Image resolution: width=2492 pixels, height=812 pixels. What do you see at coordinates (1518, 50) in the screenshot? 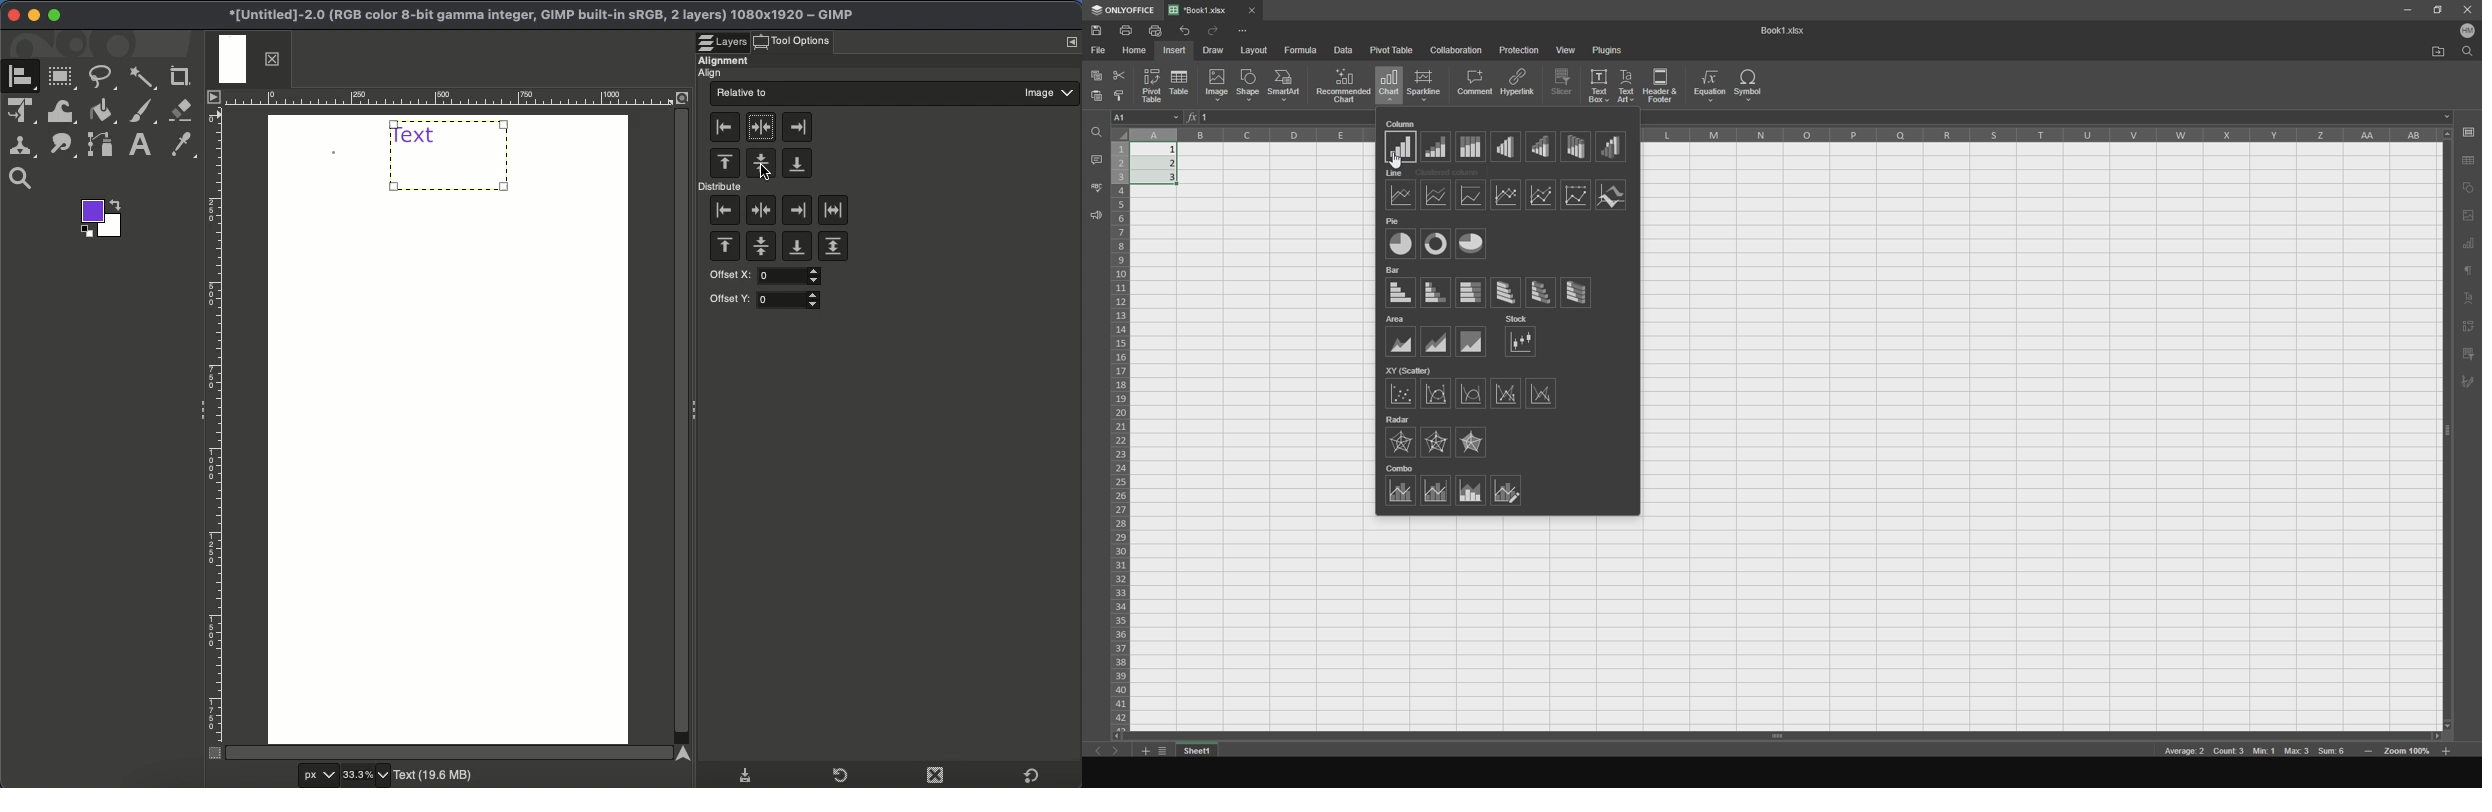
I see `protection` at bounding box center [1518, 50].